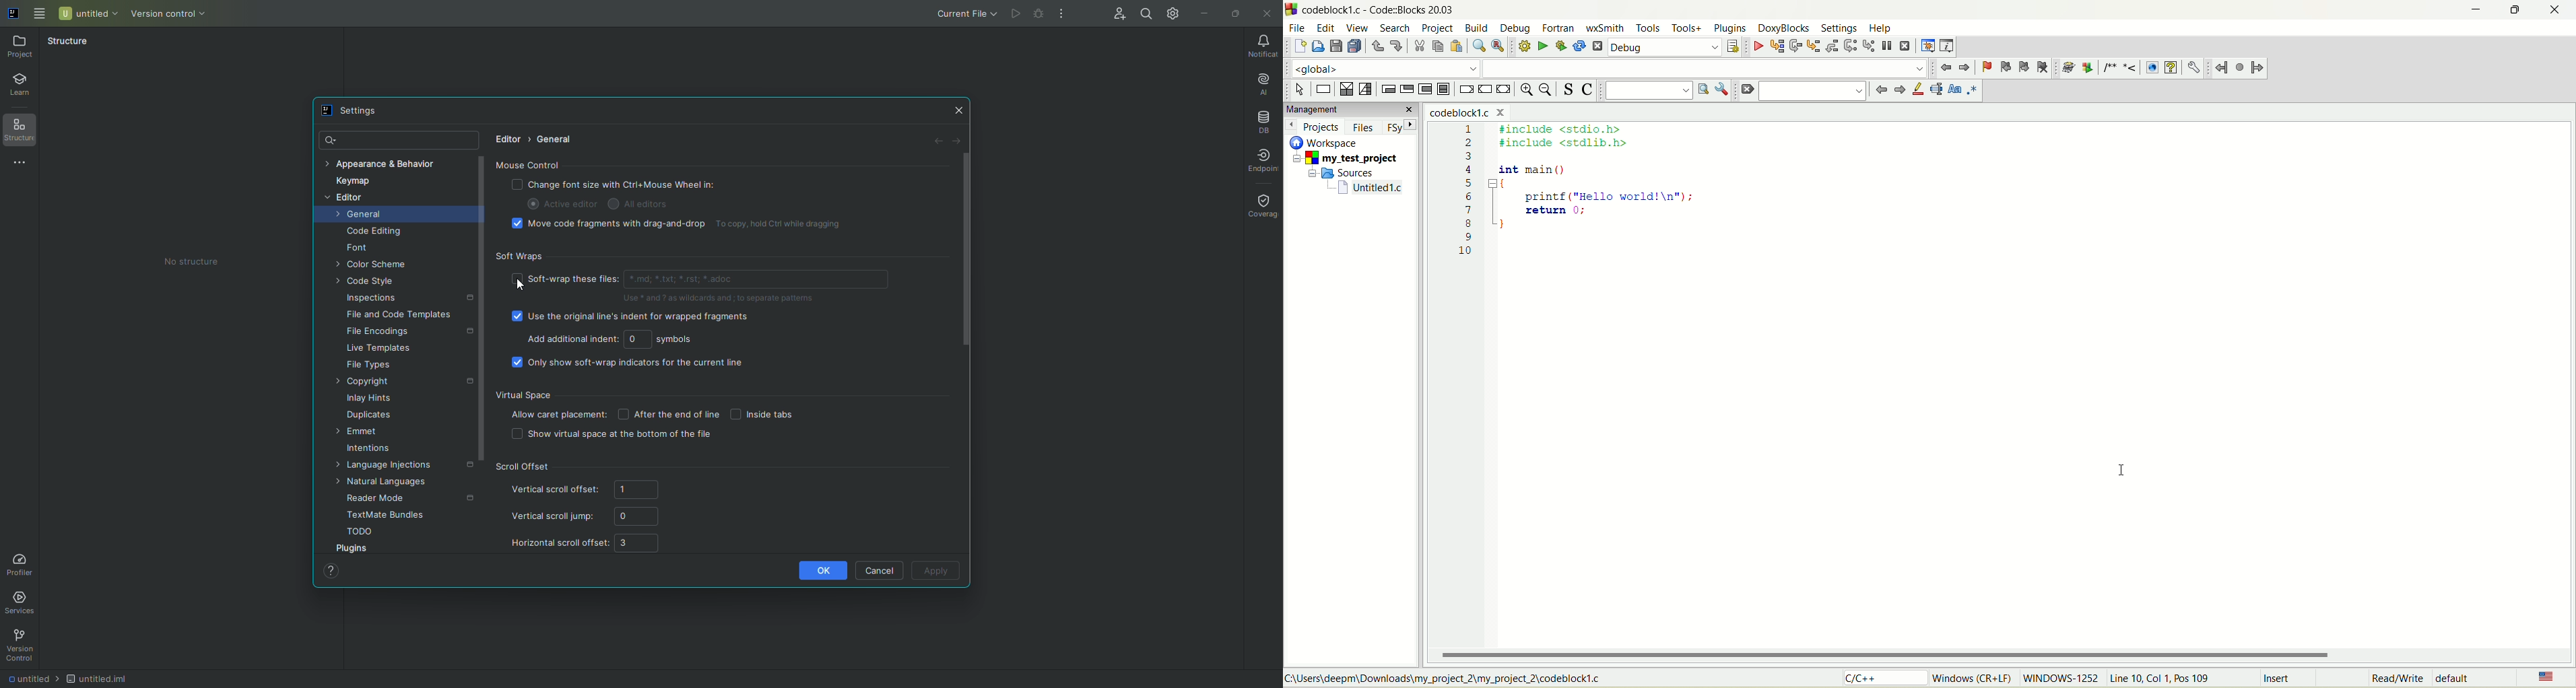 This screenshot has height=700, width=2576. I want to click on toggle source, so click(1569, 89).